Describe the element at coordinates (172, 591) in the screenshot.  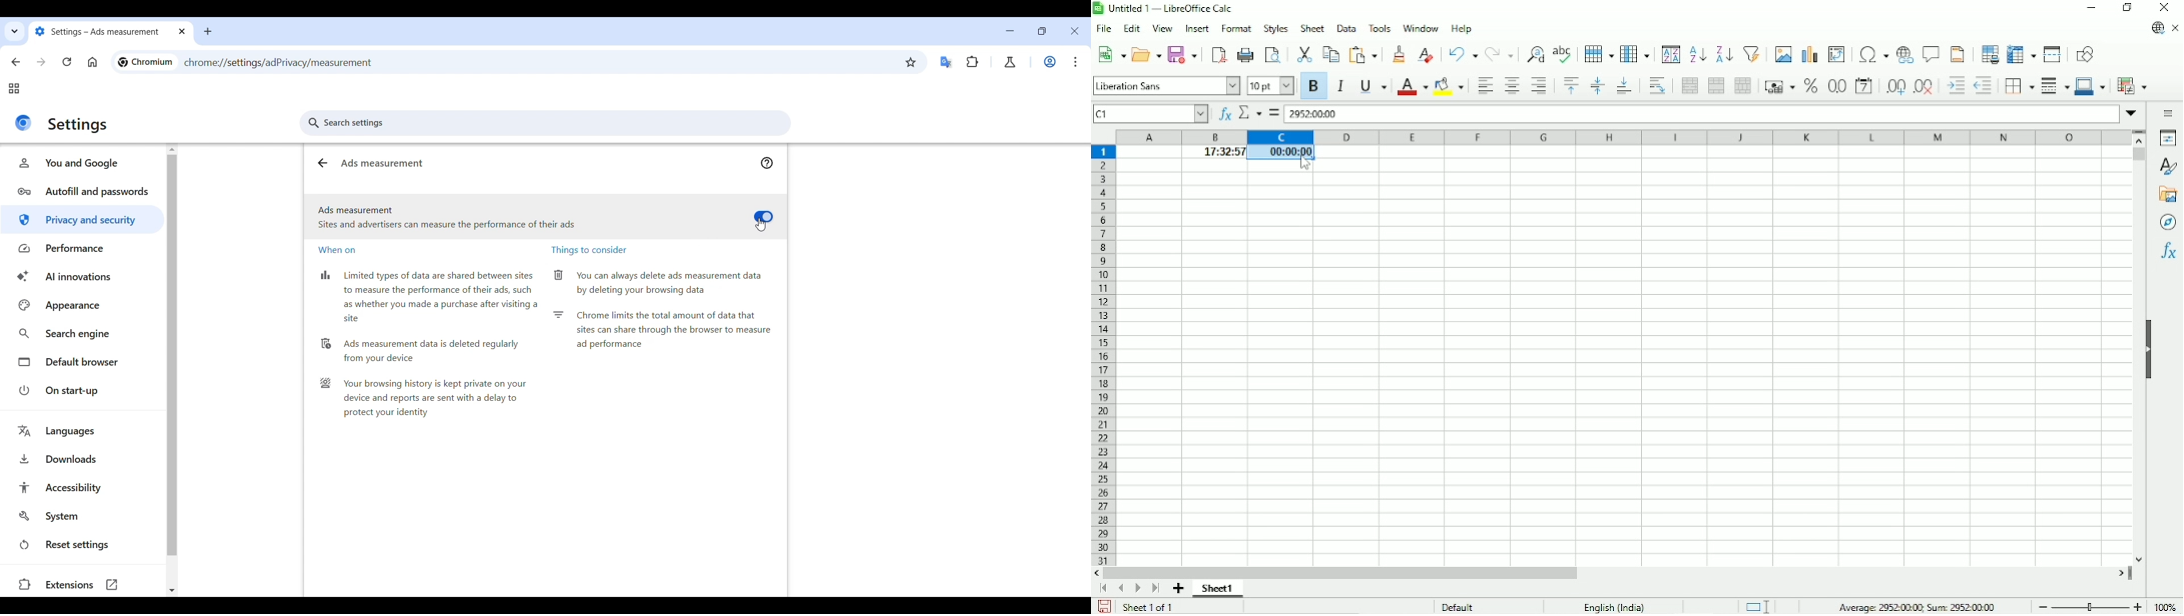
I see `Quick slide to bottom` at that location.